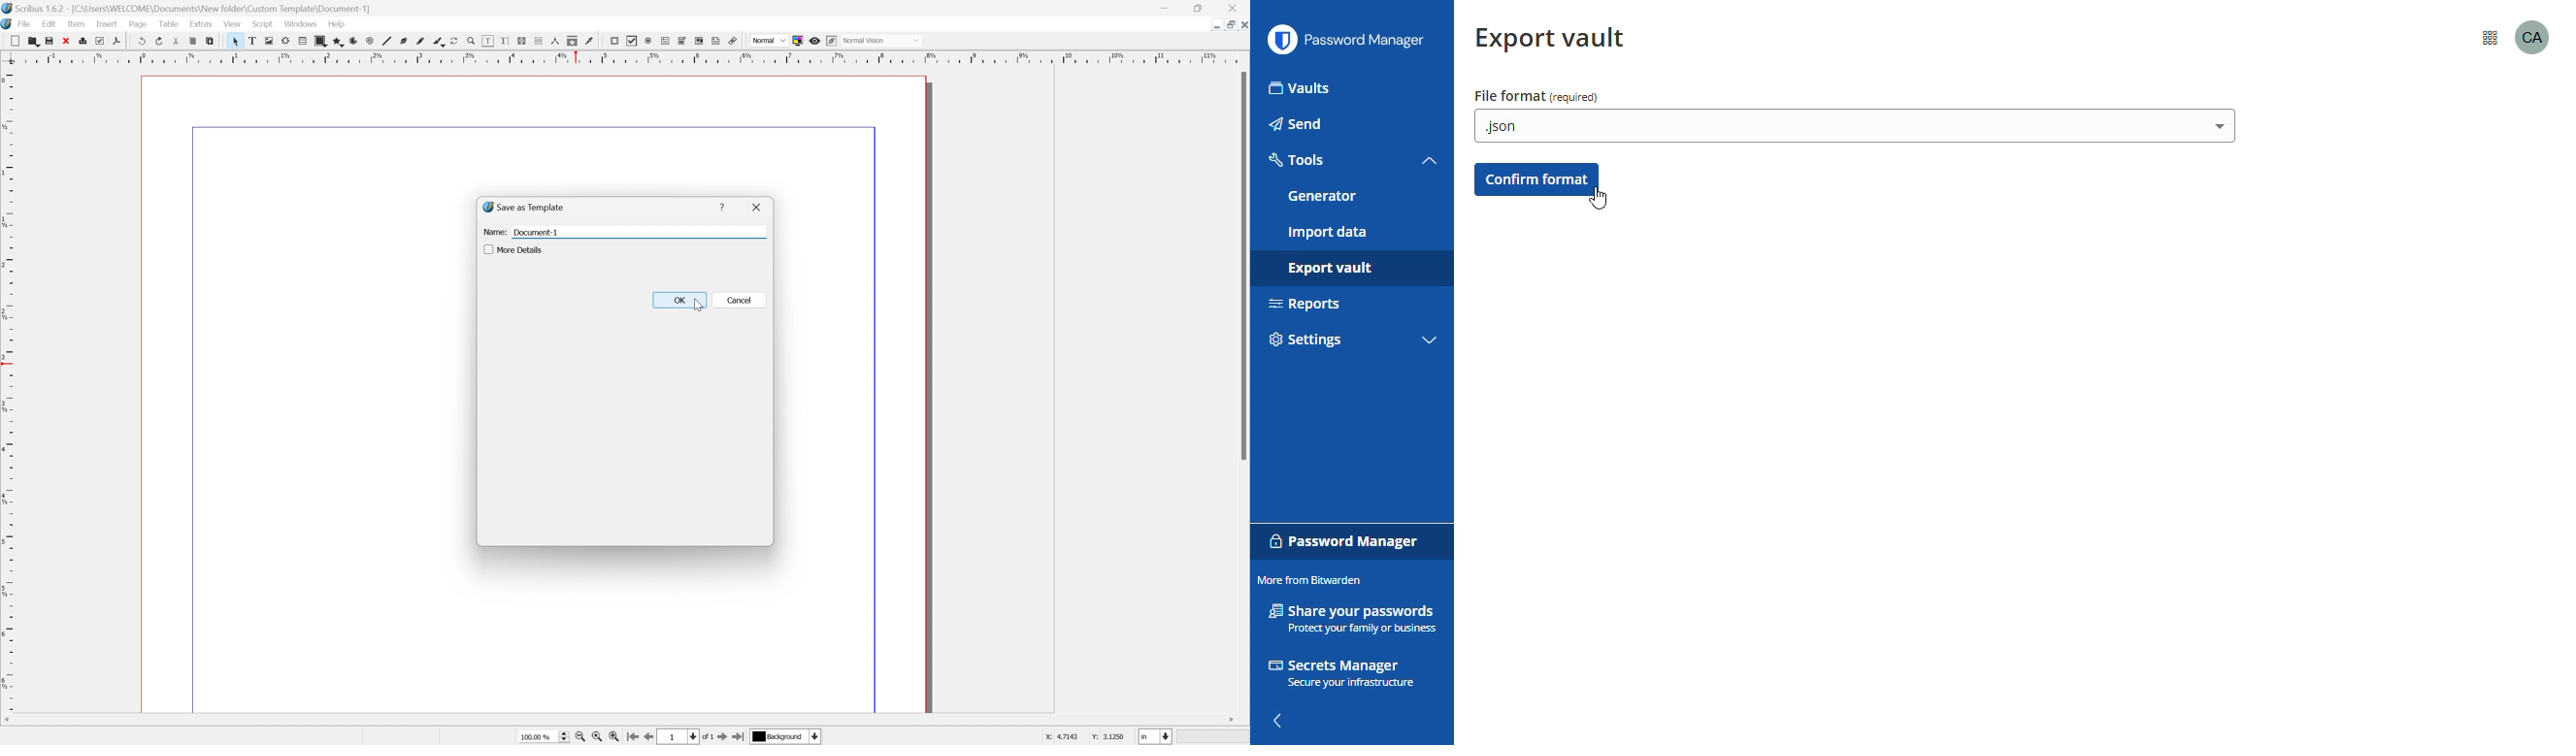  I want to click on calligraphic line, so click(442, 42).